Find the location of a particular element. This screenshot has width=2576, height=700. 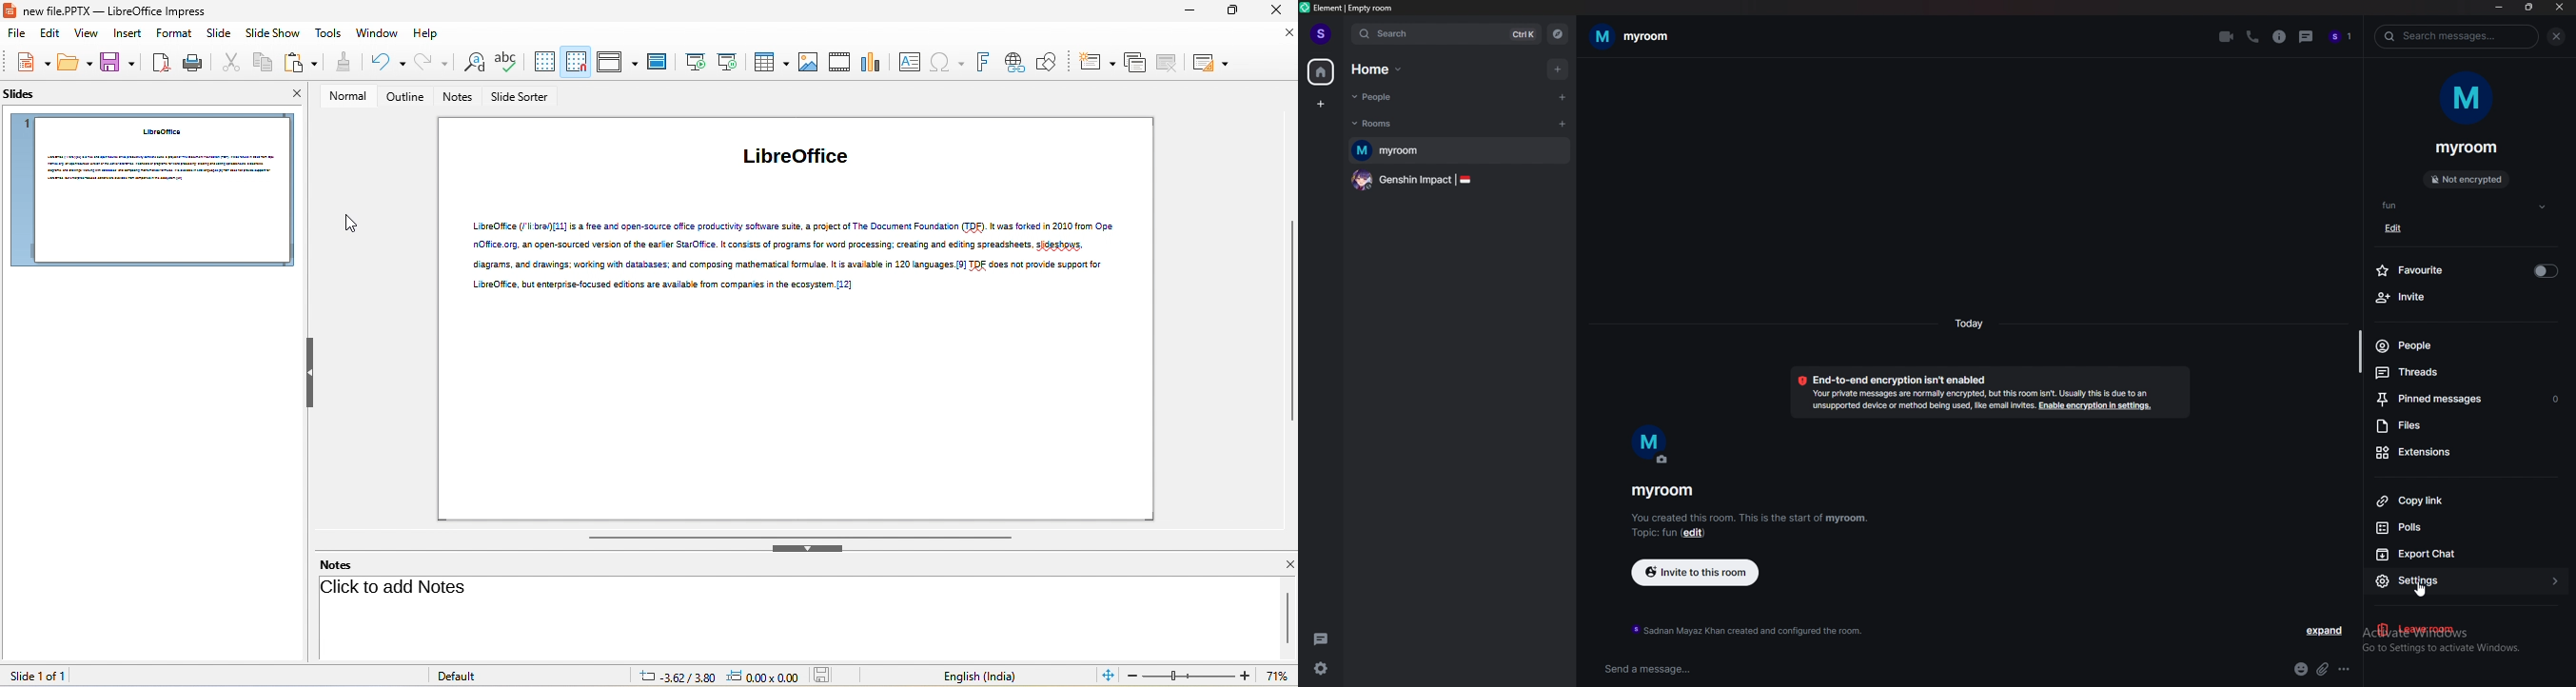

export directly as pdf is located at coordinates (160, 62).